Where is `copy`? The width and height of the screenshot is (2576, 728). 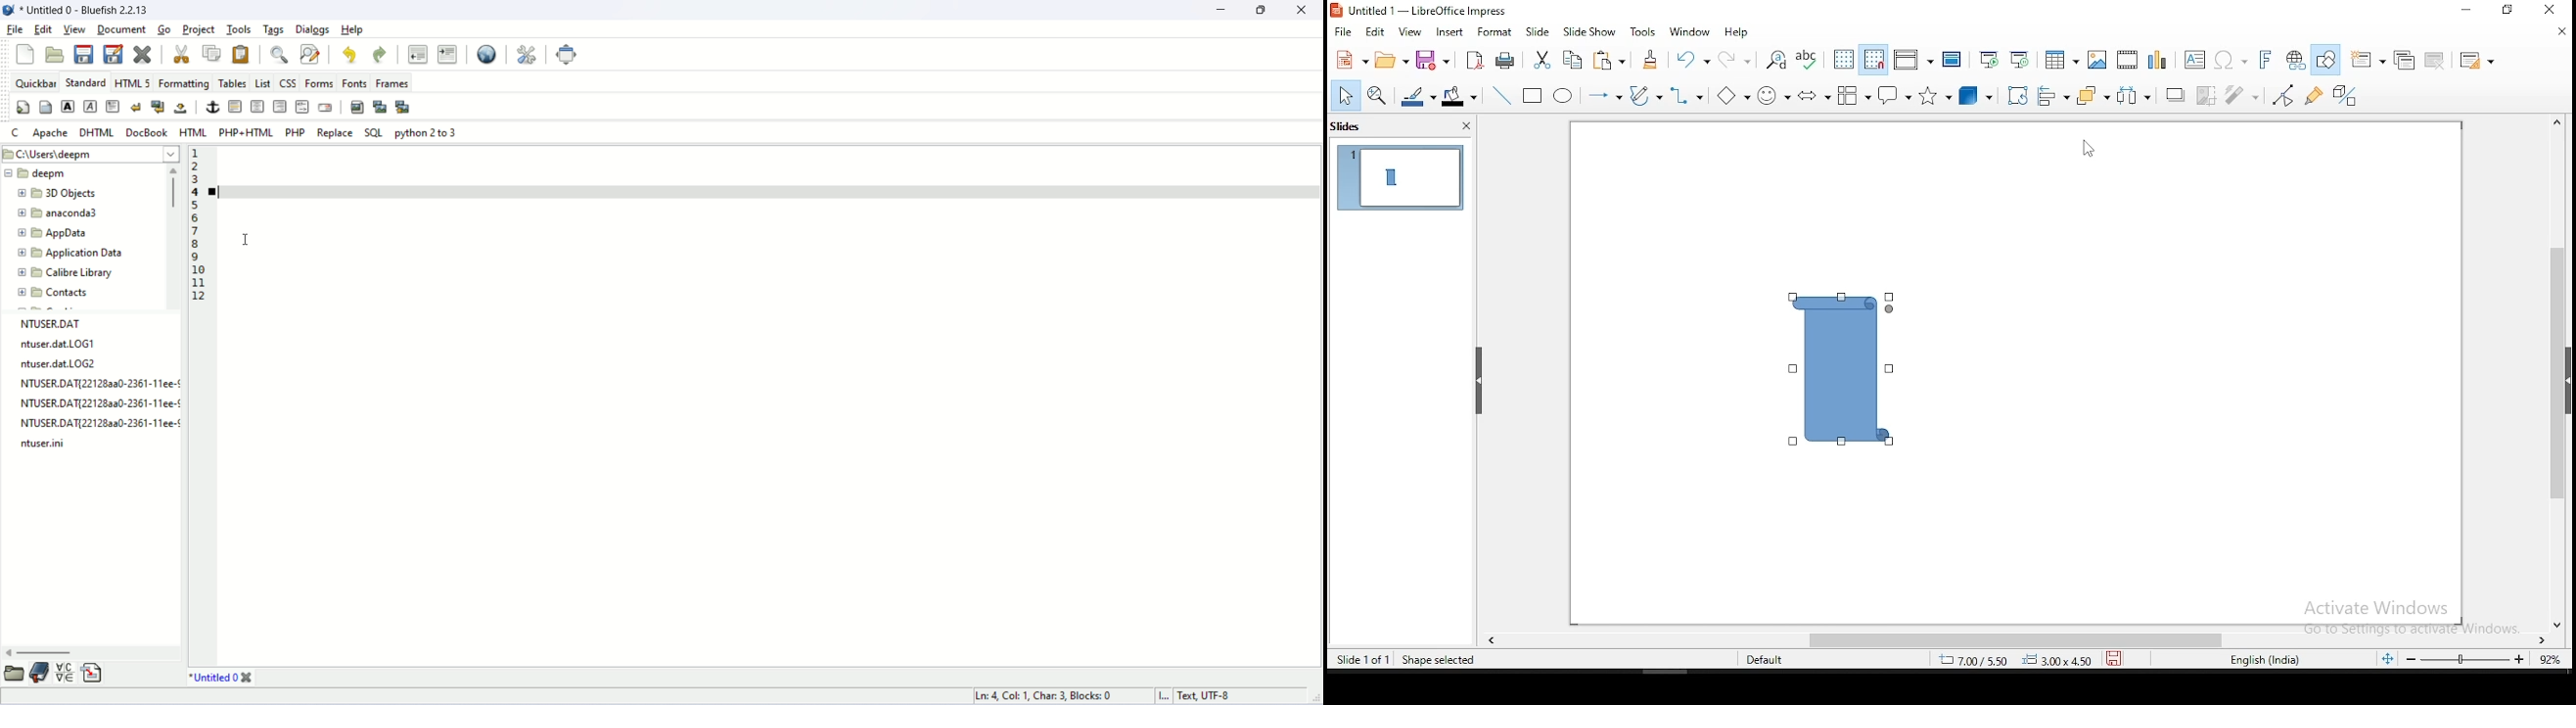
copy is located at coordinates (1572, 58).